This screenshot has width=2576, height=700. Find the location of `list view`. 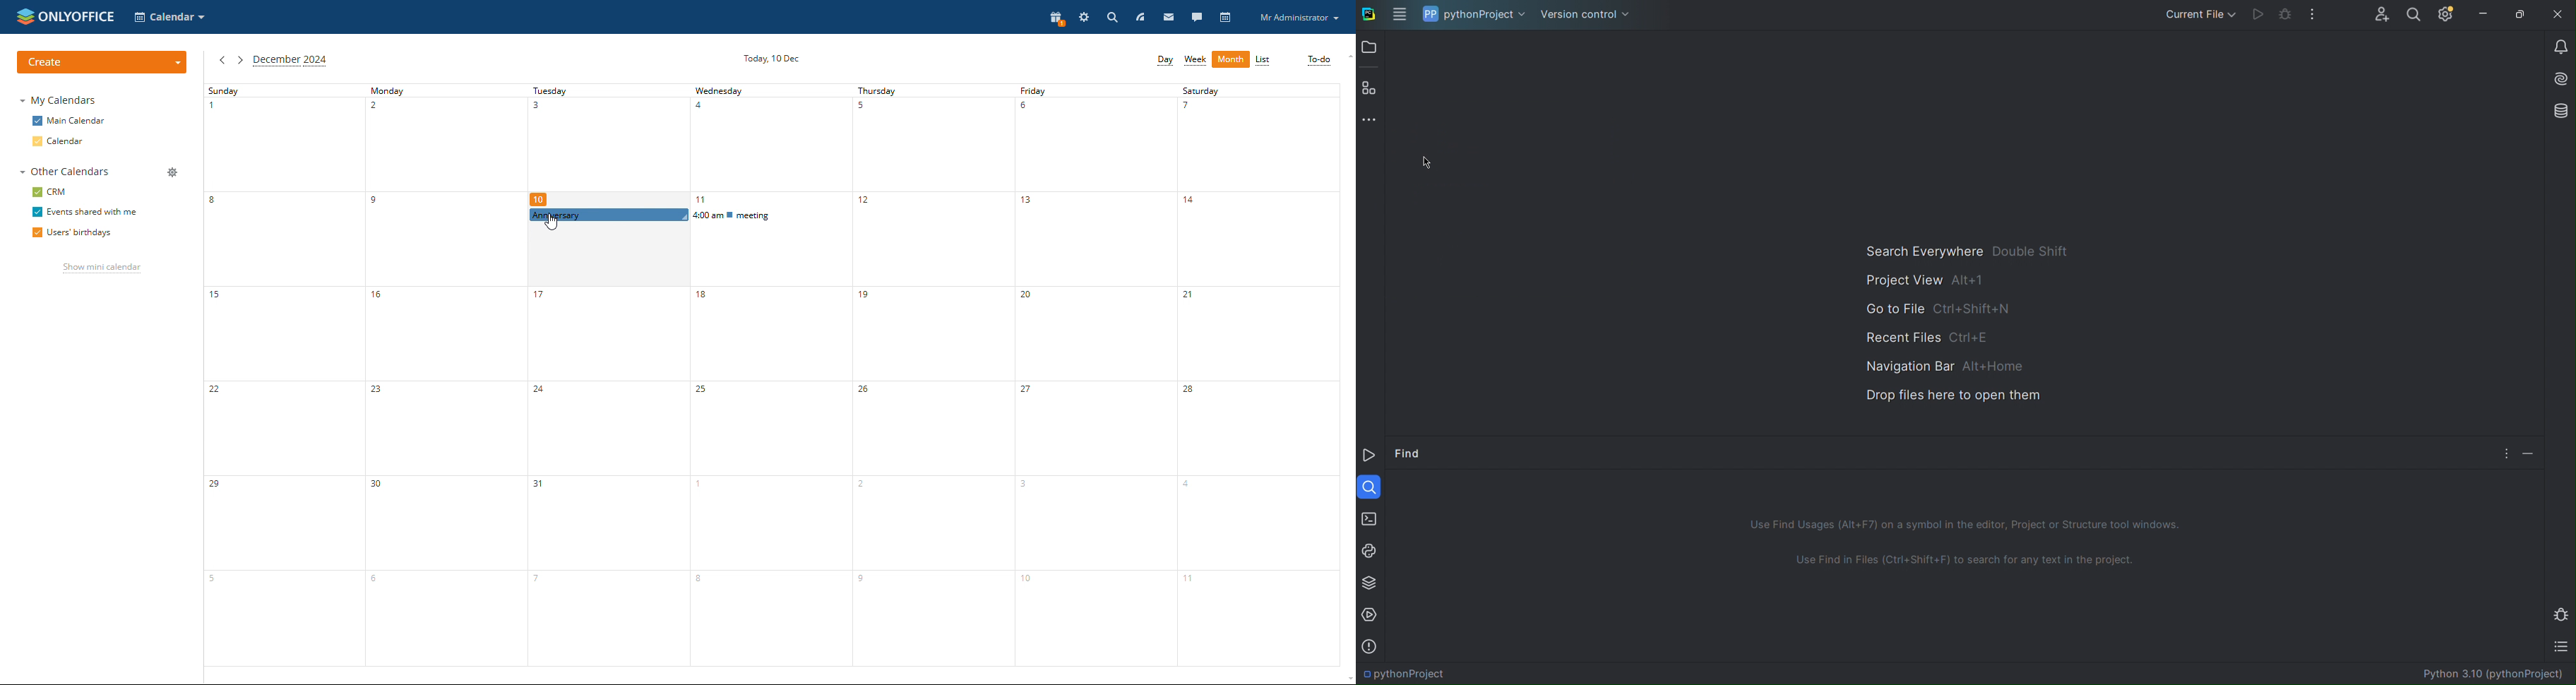

list view is located at coordinates (1263, 61).